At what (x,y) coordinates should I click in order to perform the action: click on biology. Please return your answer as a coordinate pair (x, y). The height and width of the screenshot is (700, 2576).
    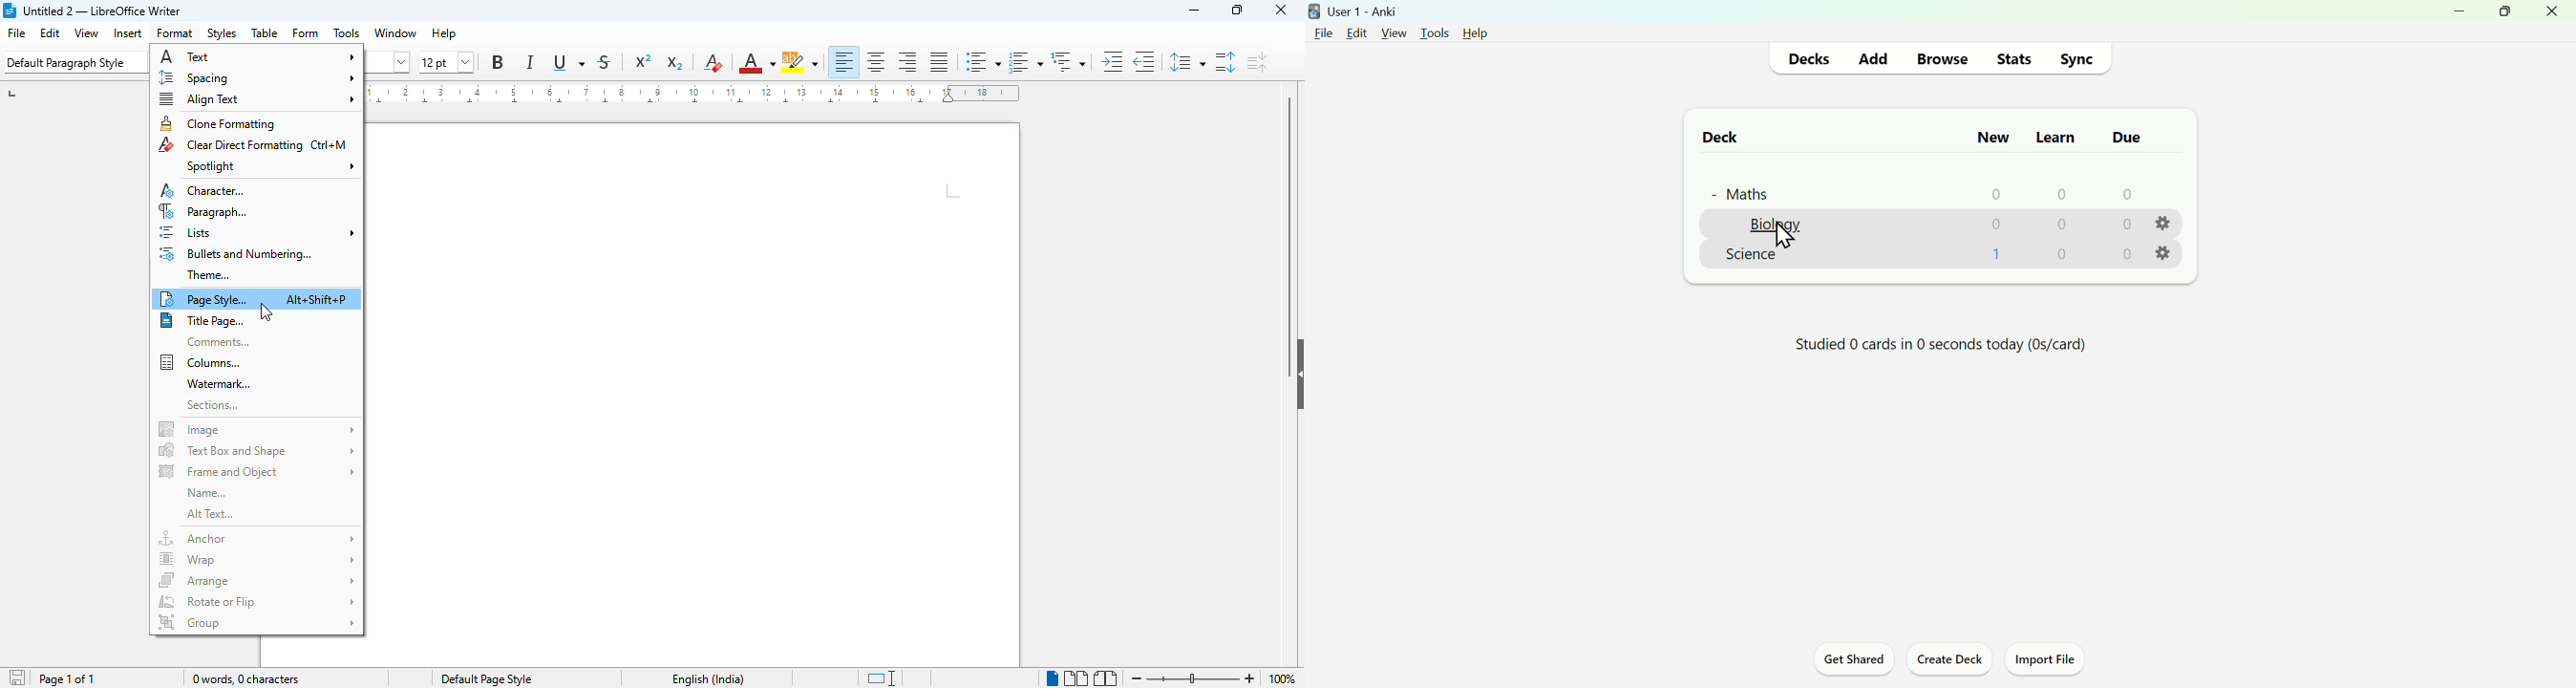
    Looking at the image, I should click on (1766, 226).